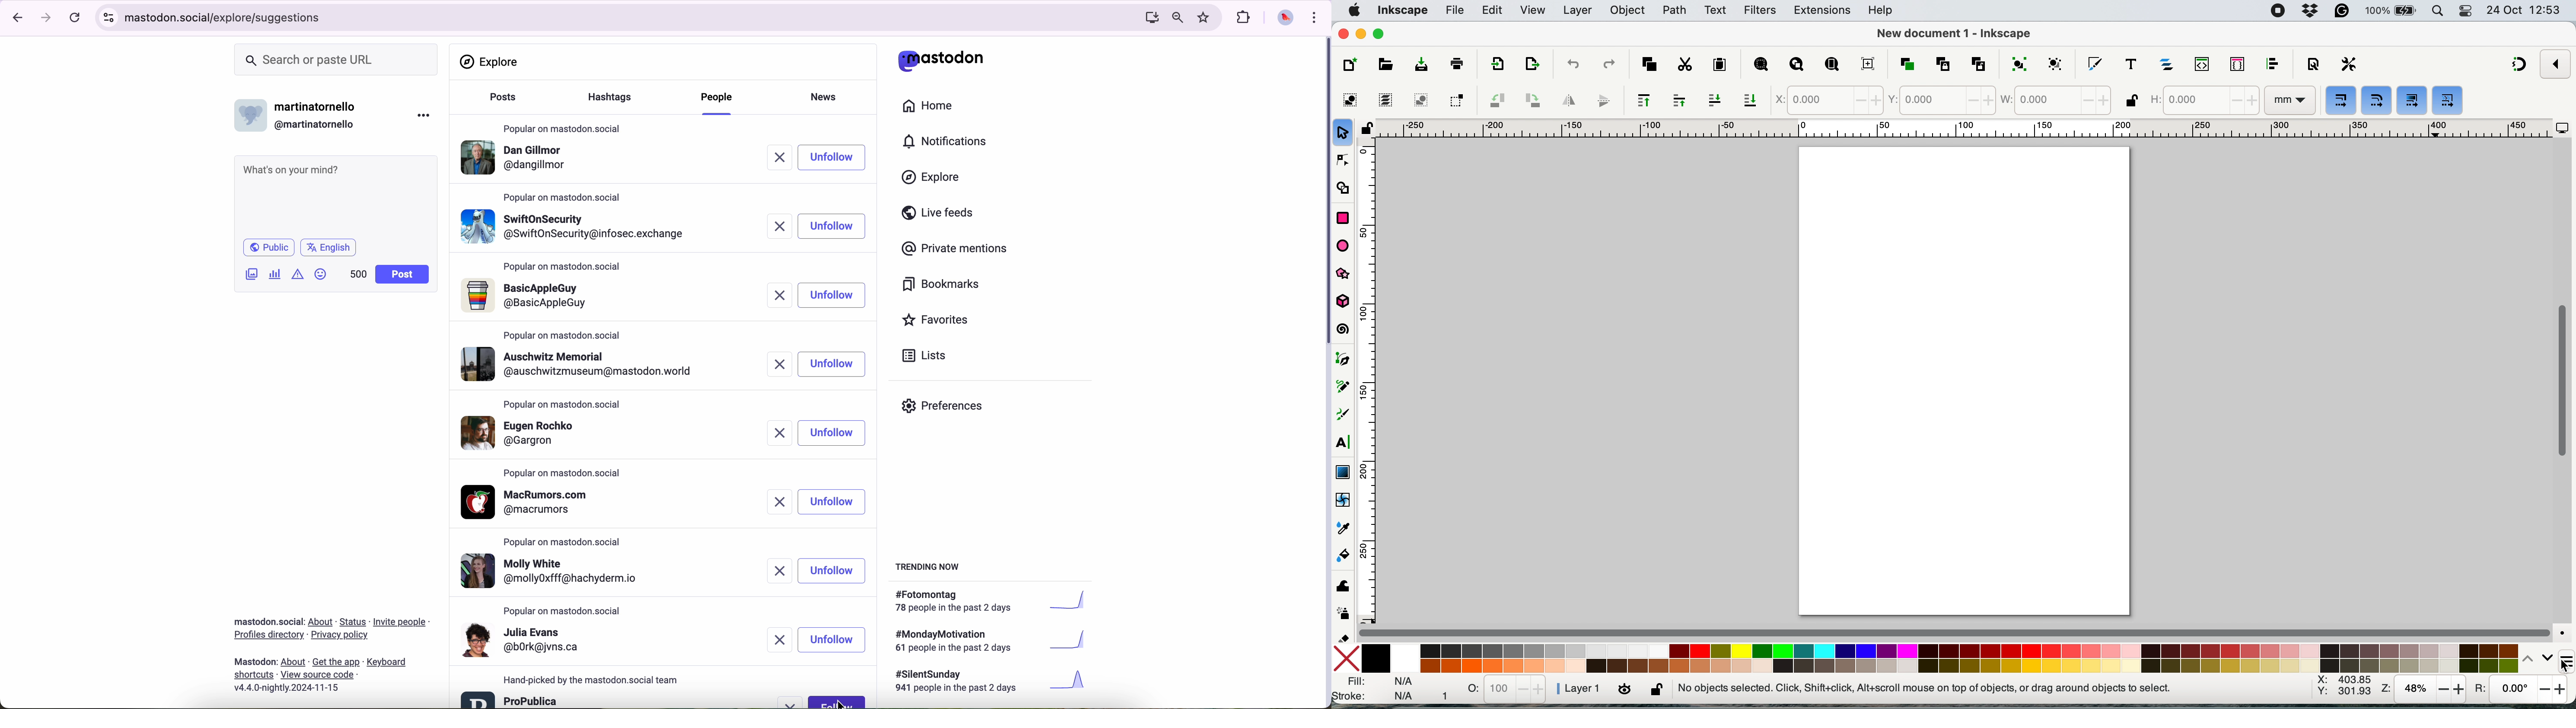  What do you see at coordinates (1642, 101) in the screenshot?
I see `raise selection to top` at bounding box center [1642, 101].